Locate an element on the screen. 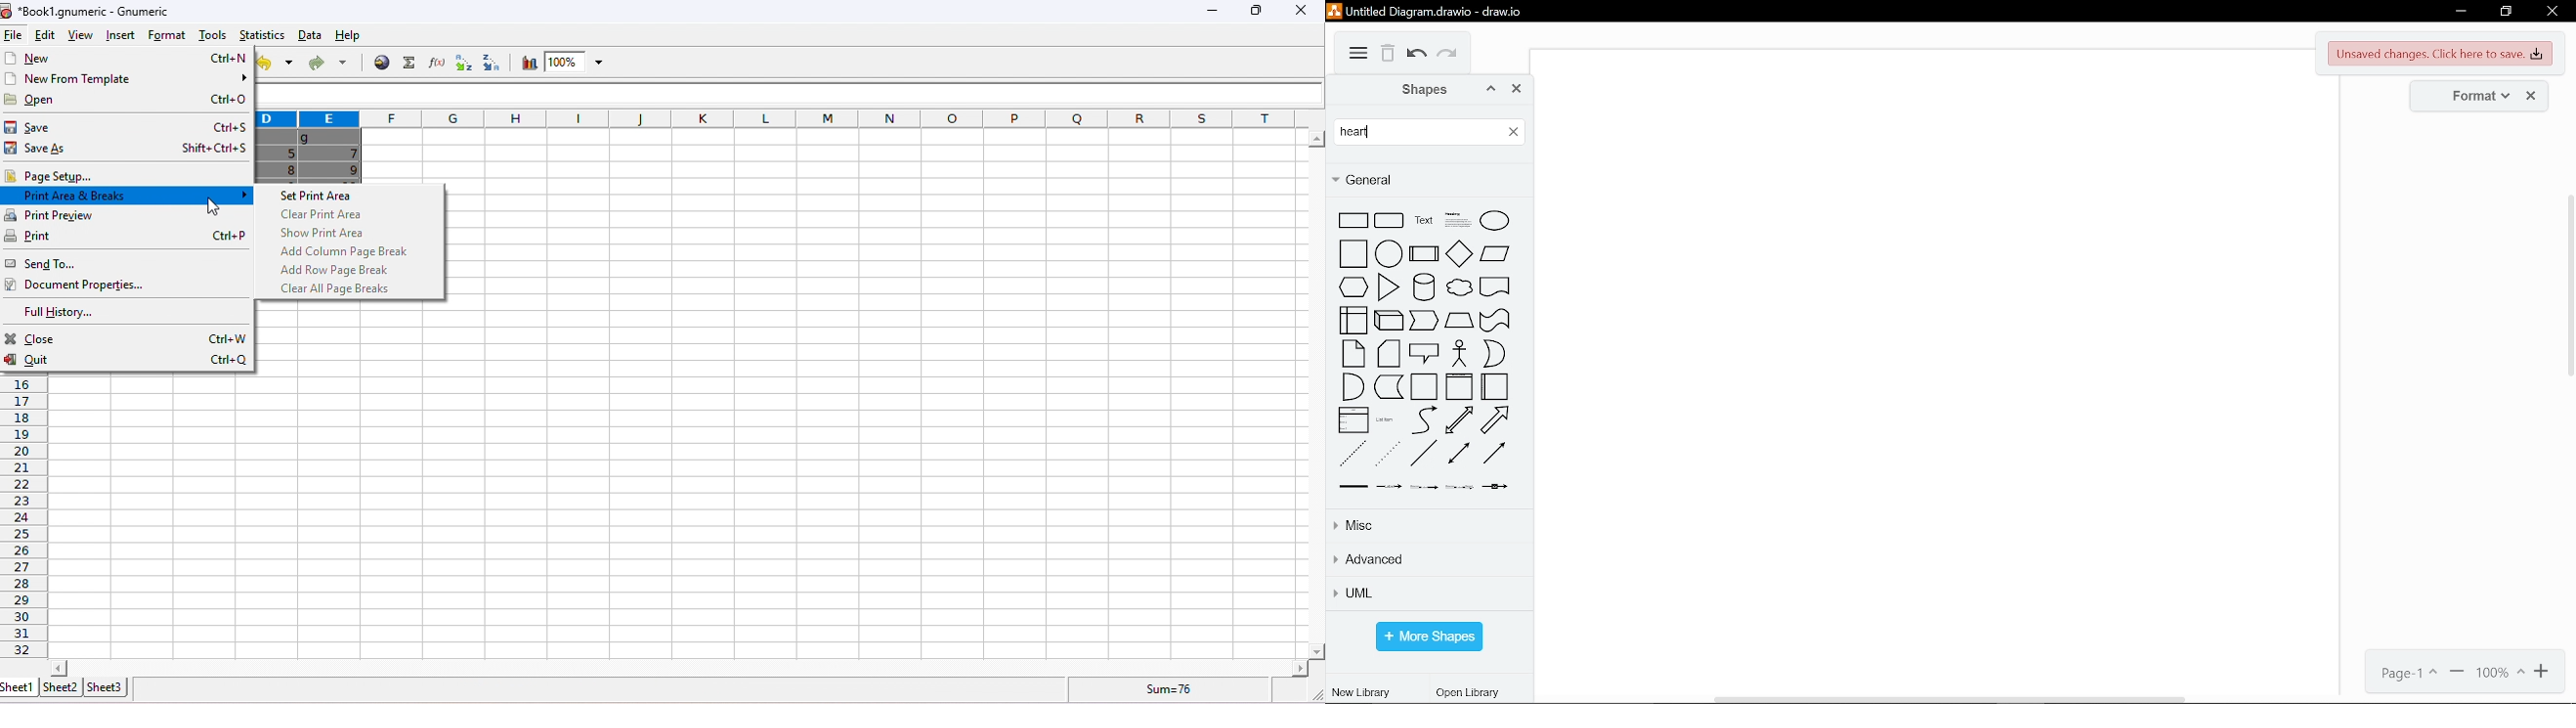 The image size is (2576, 728). card is located at coordinates (1390, 355).